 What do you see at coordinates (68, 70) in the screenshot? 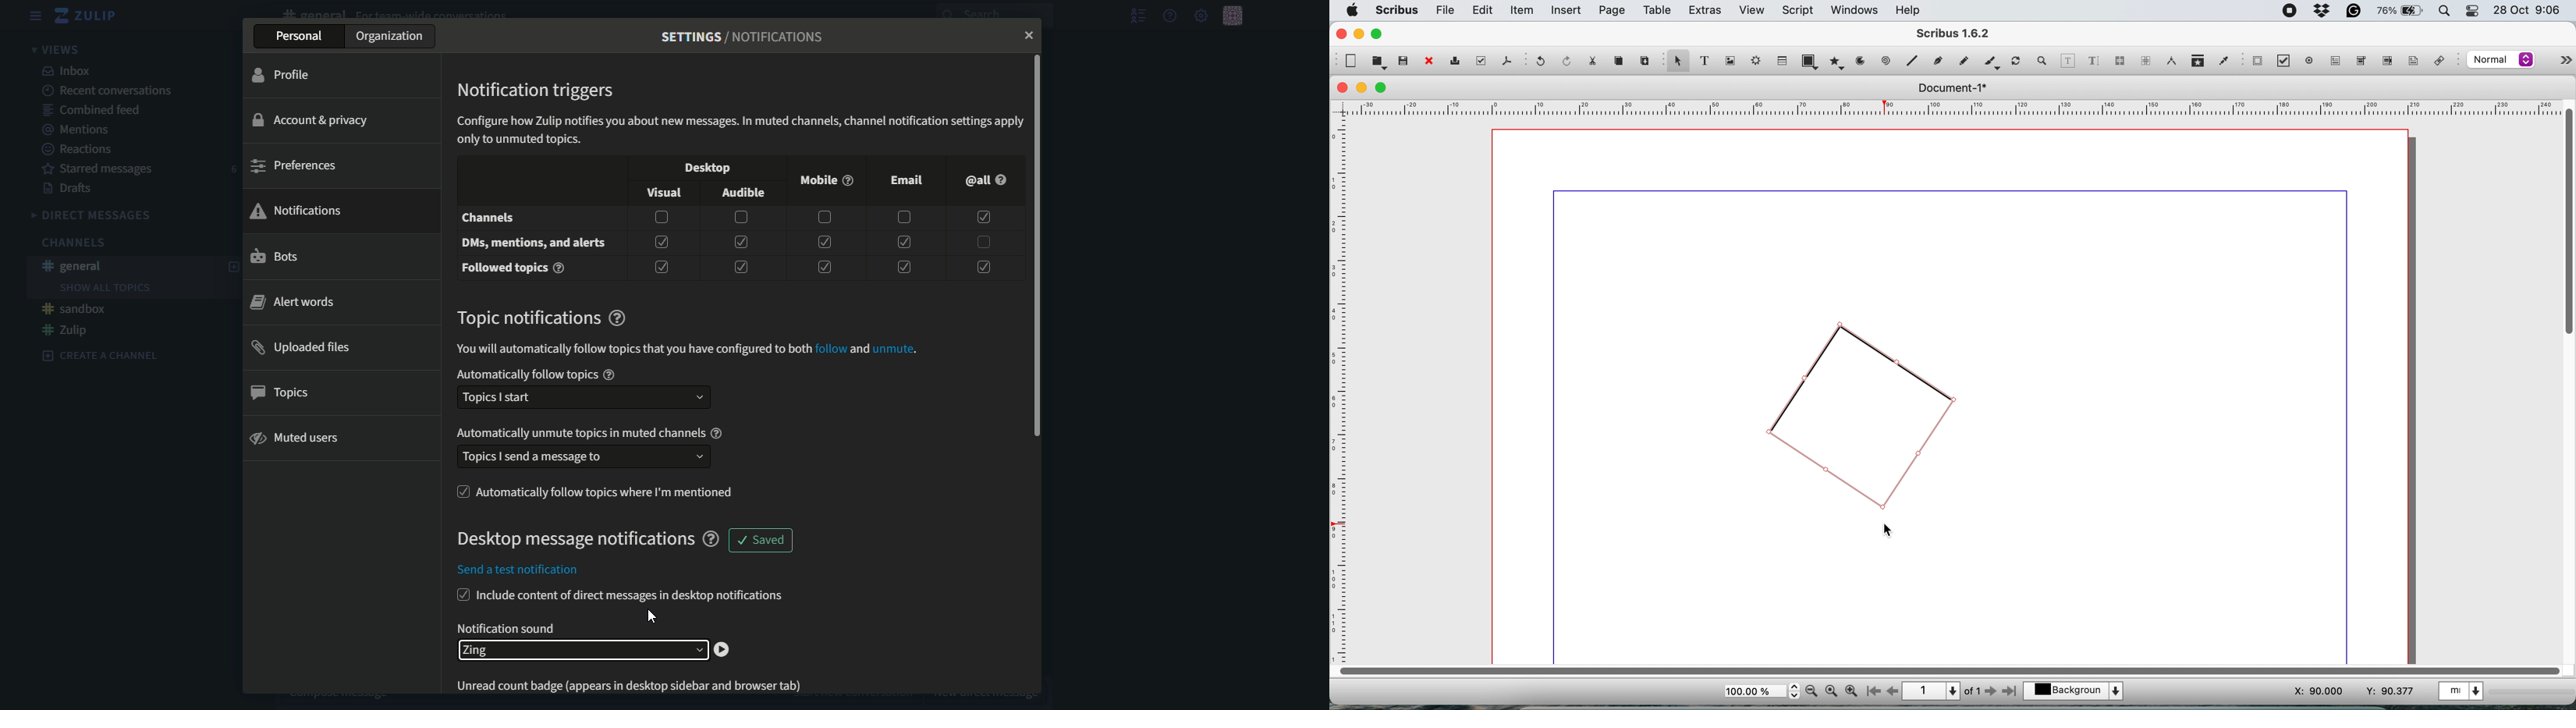
I see `inbox` at bounding box center [68, 70].